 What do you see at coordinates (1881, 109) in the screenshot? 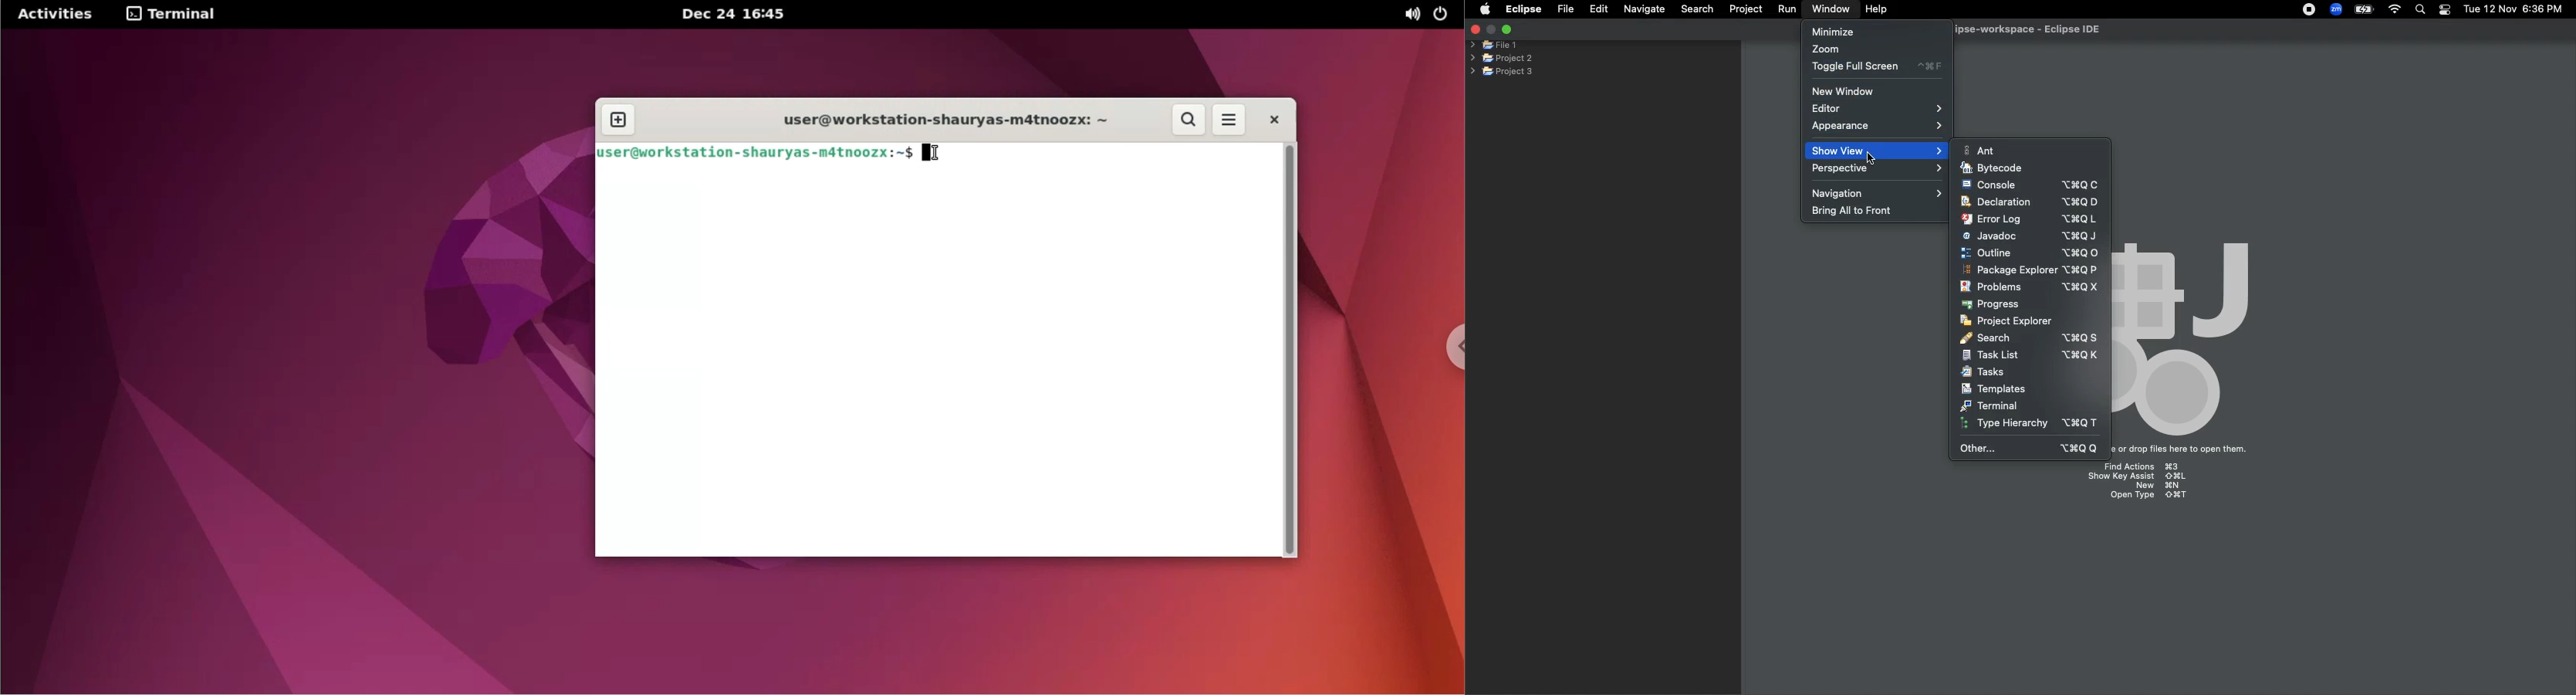
I see `Editor` at bounding box center [1881, 109].